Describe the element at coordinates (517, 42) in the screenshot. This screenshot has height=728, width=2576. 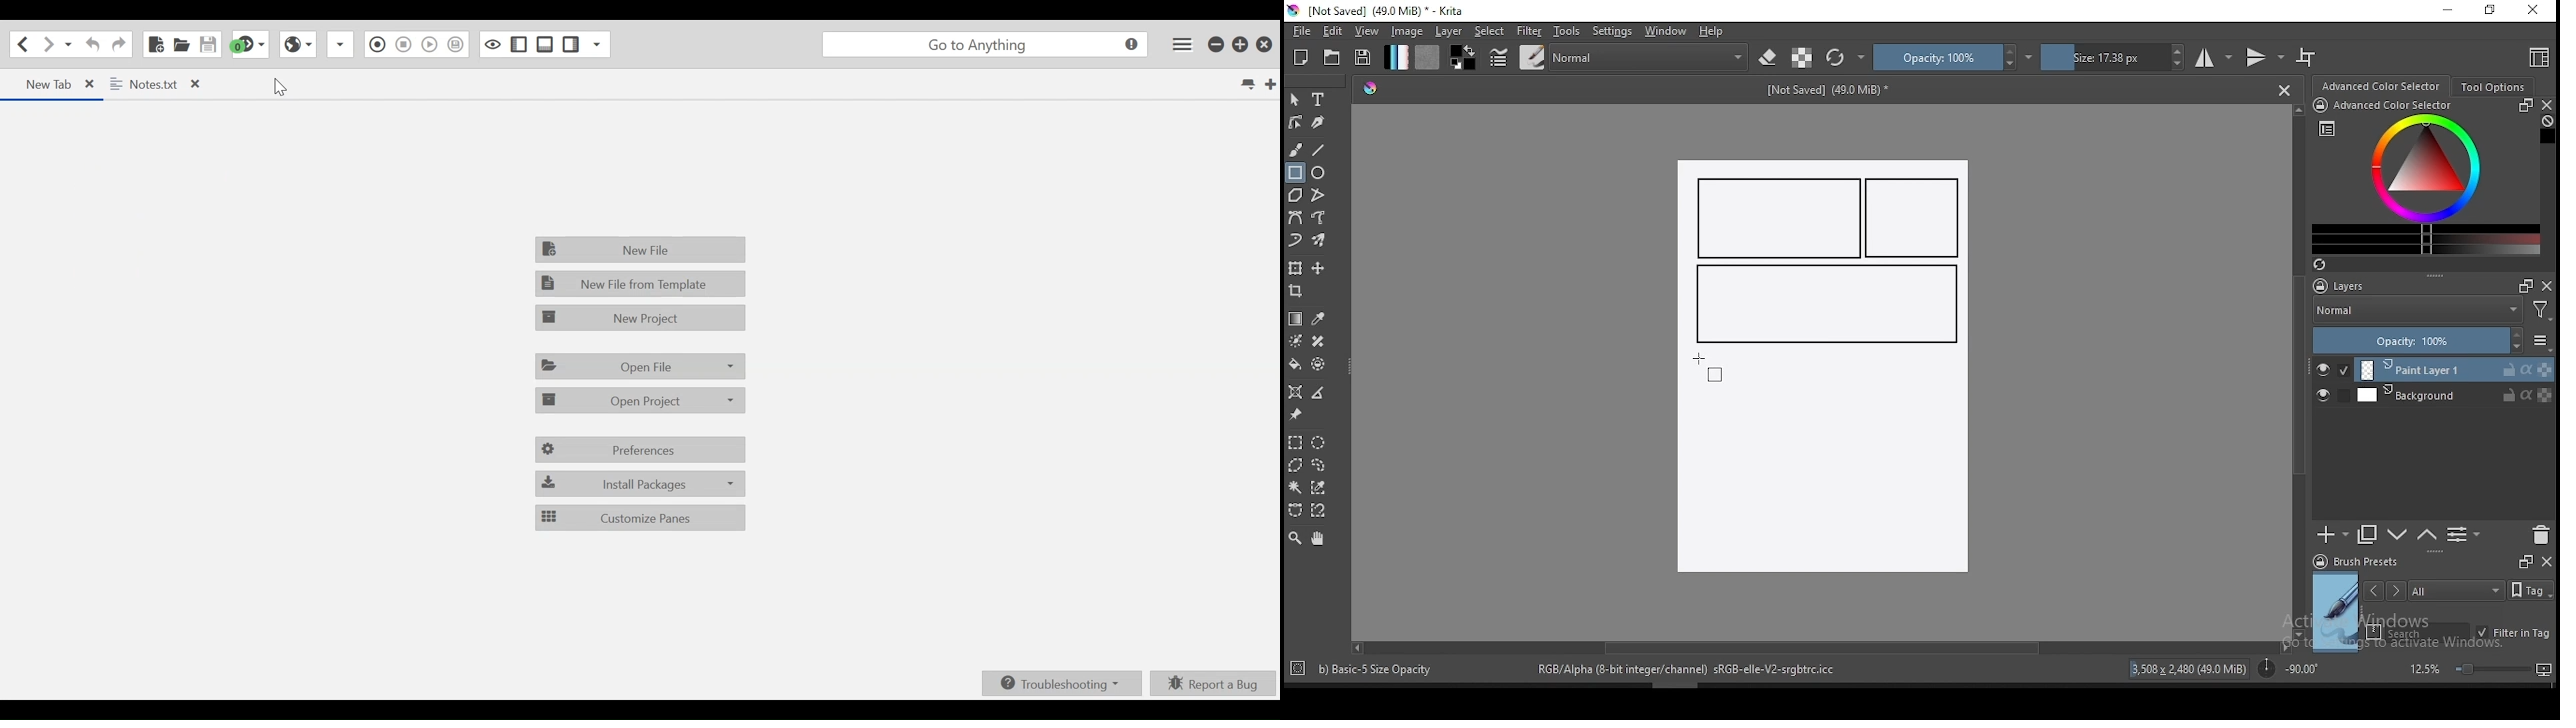
I see `Show specific Side Pan` at that location.